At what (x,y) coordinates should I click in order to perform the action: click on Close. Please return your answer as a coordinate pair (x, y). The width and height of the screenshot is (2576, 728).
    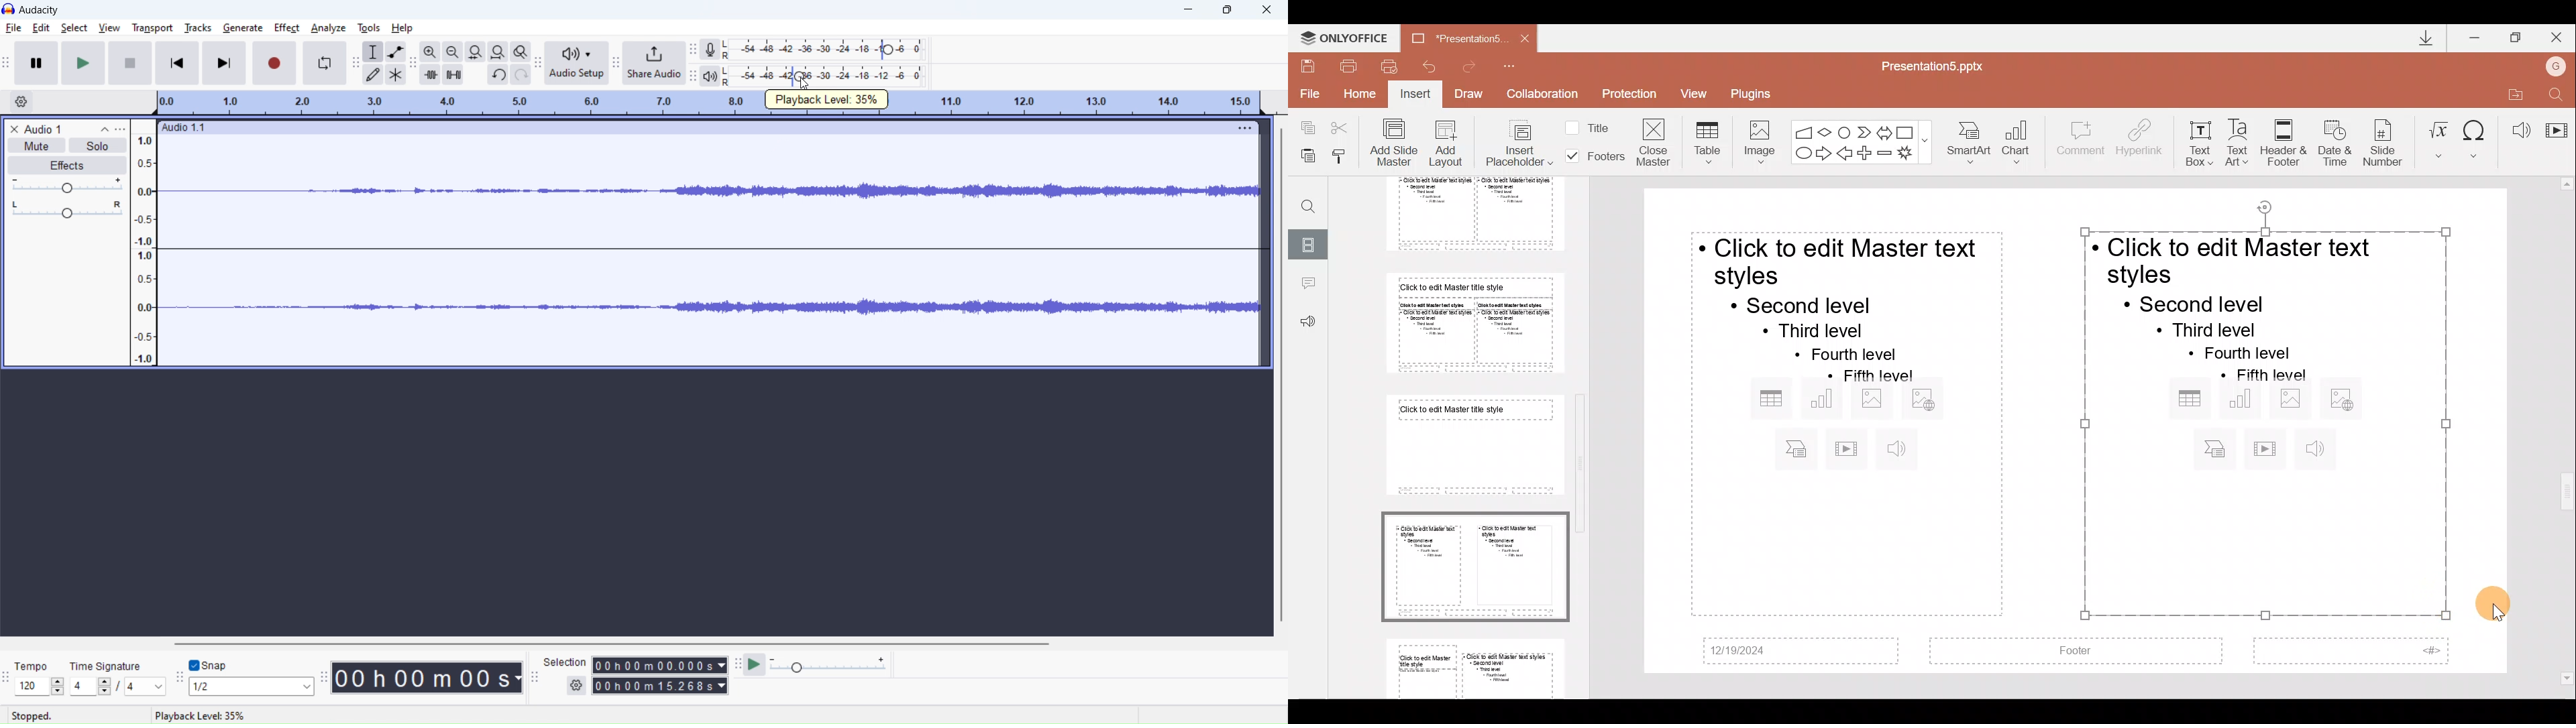
    Looking at the image, I should click on (2559, 35).